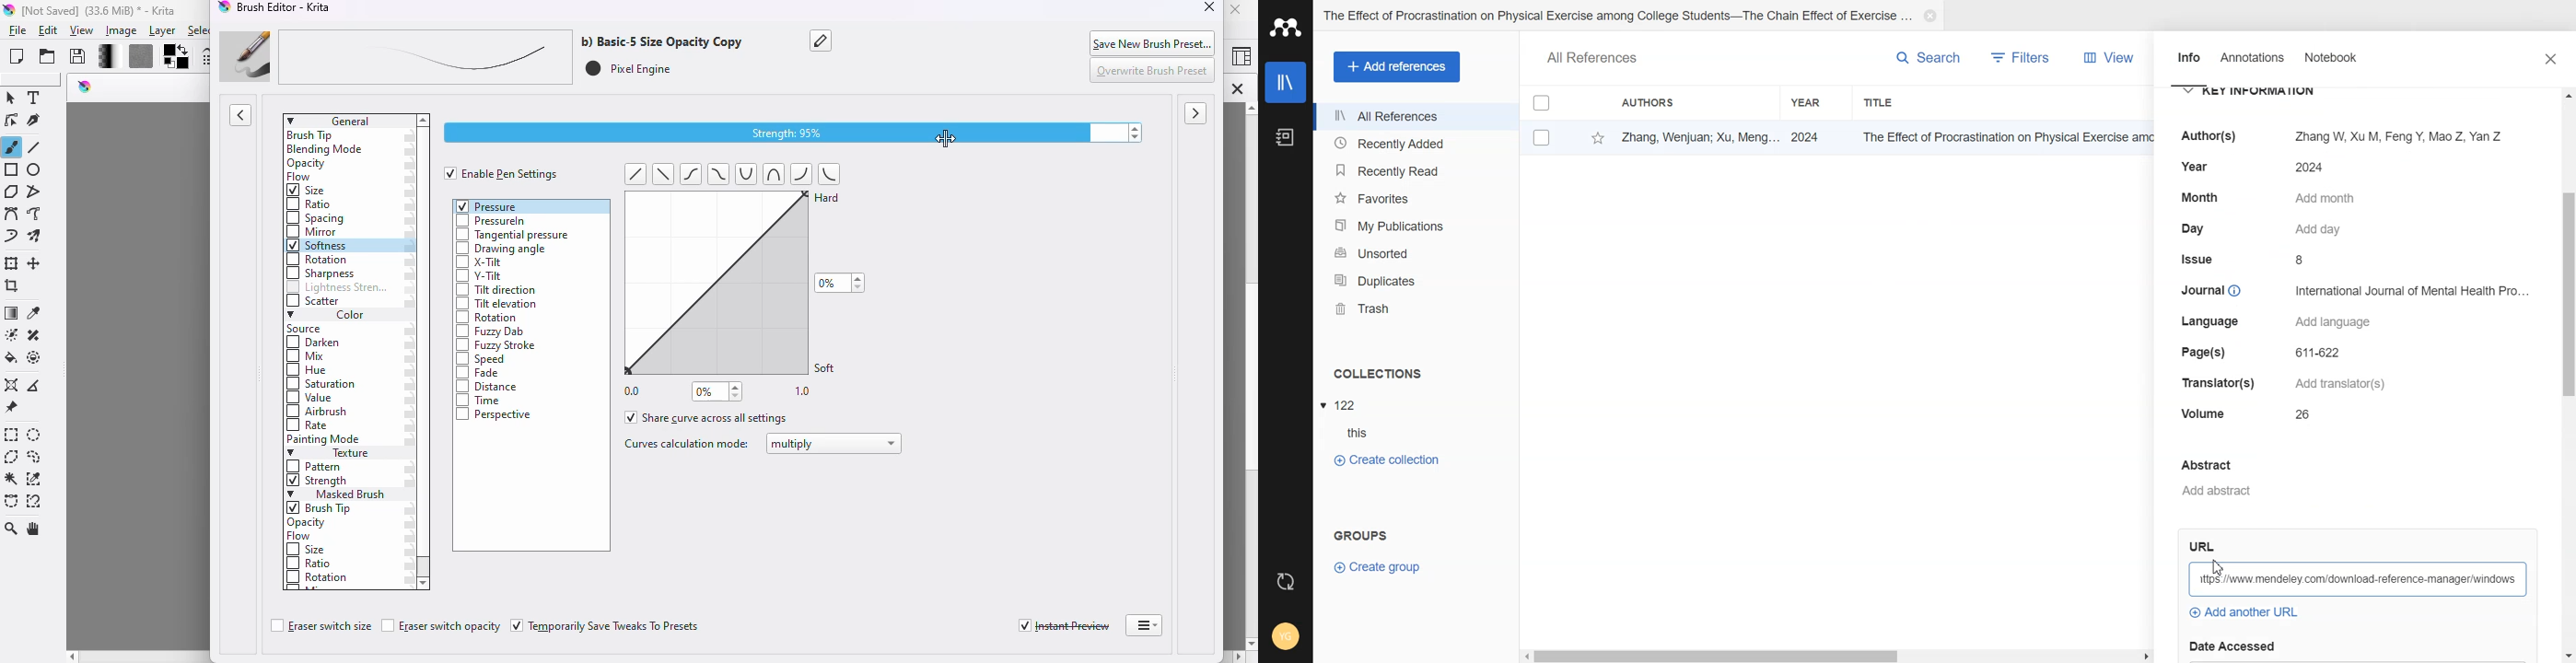 This screenshot has width=2576, height=672. I want to click on detach brush editor, so click(1144, 625).